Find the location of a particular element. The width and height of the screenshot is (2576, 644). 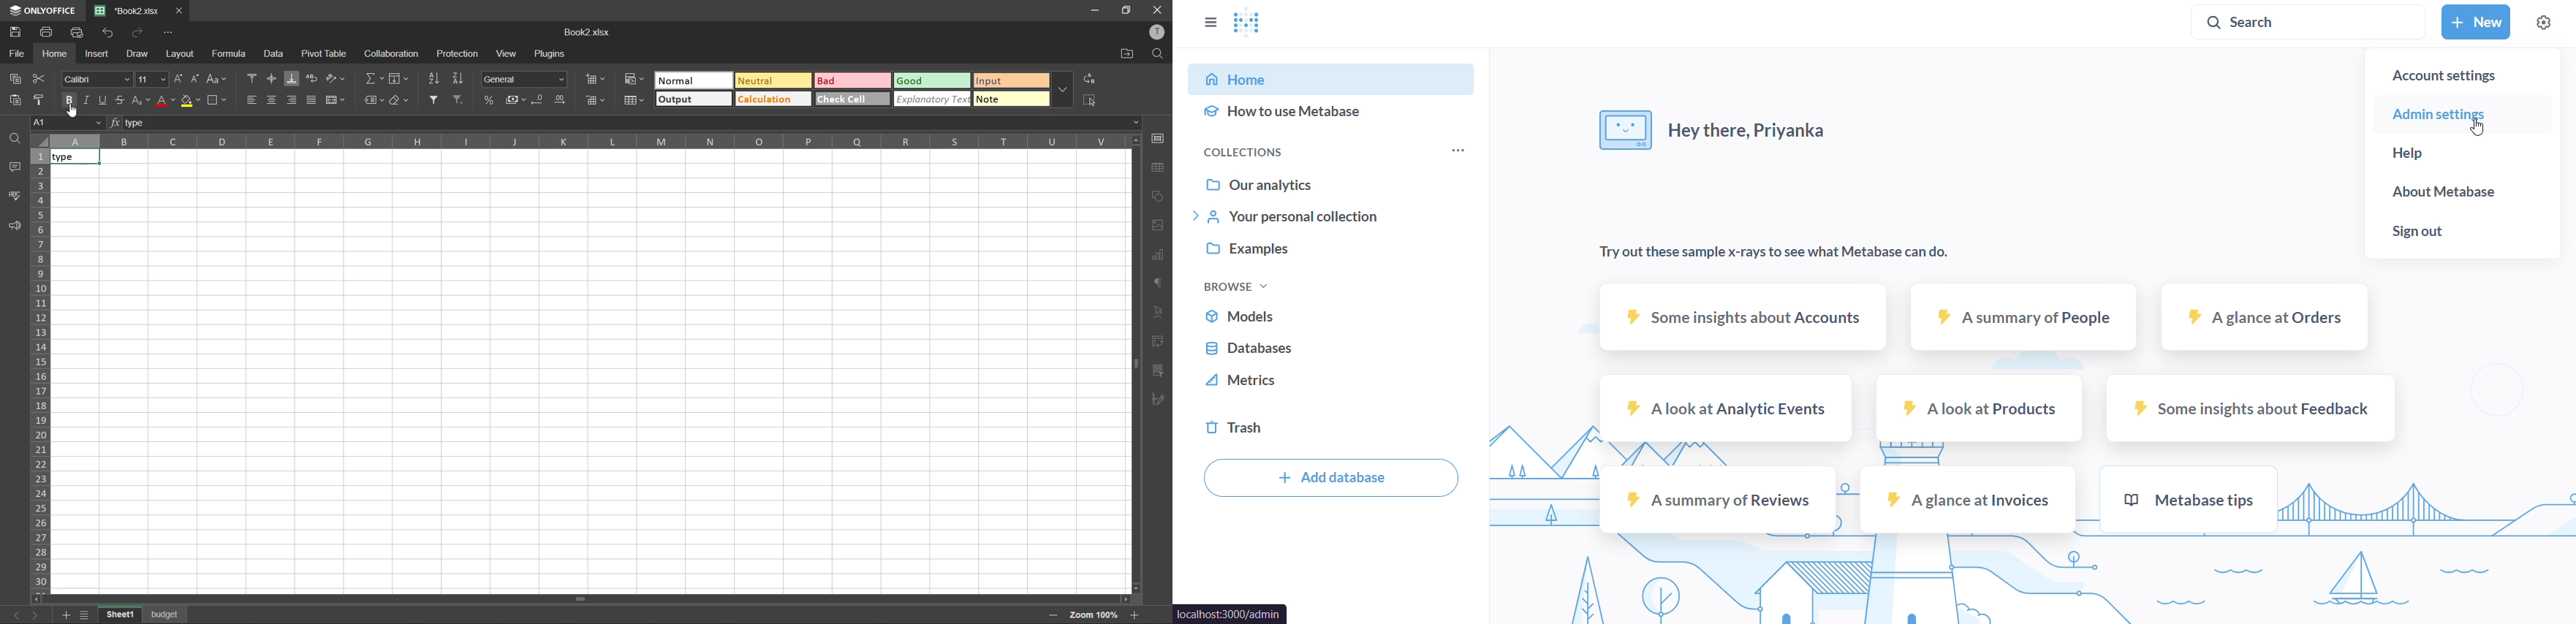

layout is located at coordinates (182, 55).